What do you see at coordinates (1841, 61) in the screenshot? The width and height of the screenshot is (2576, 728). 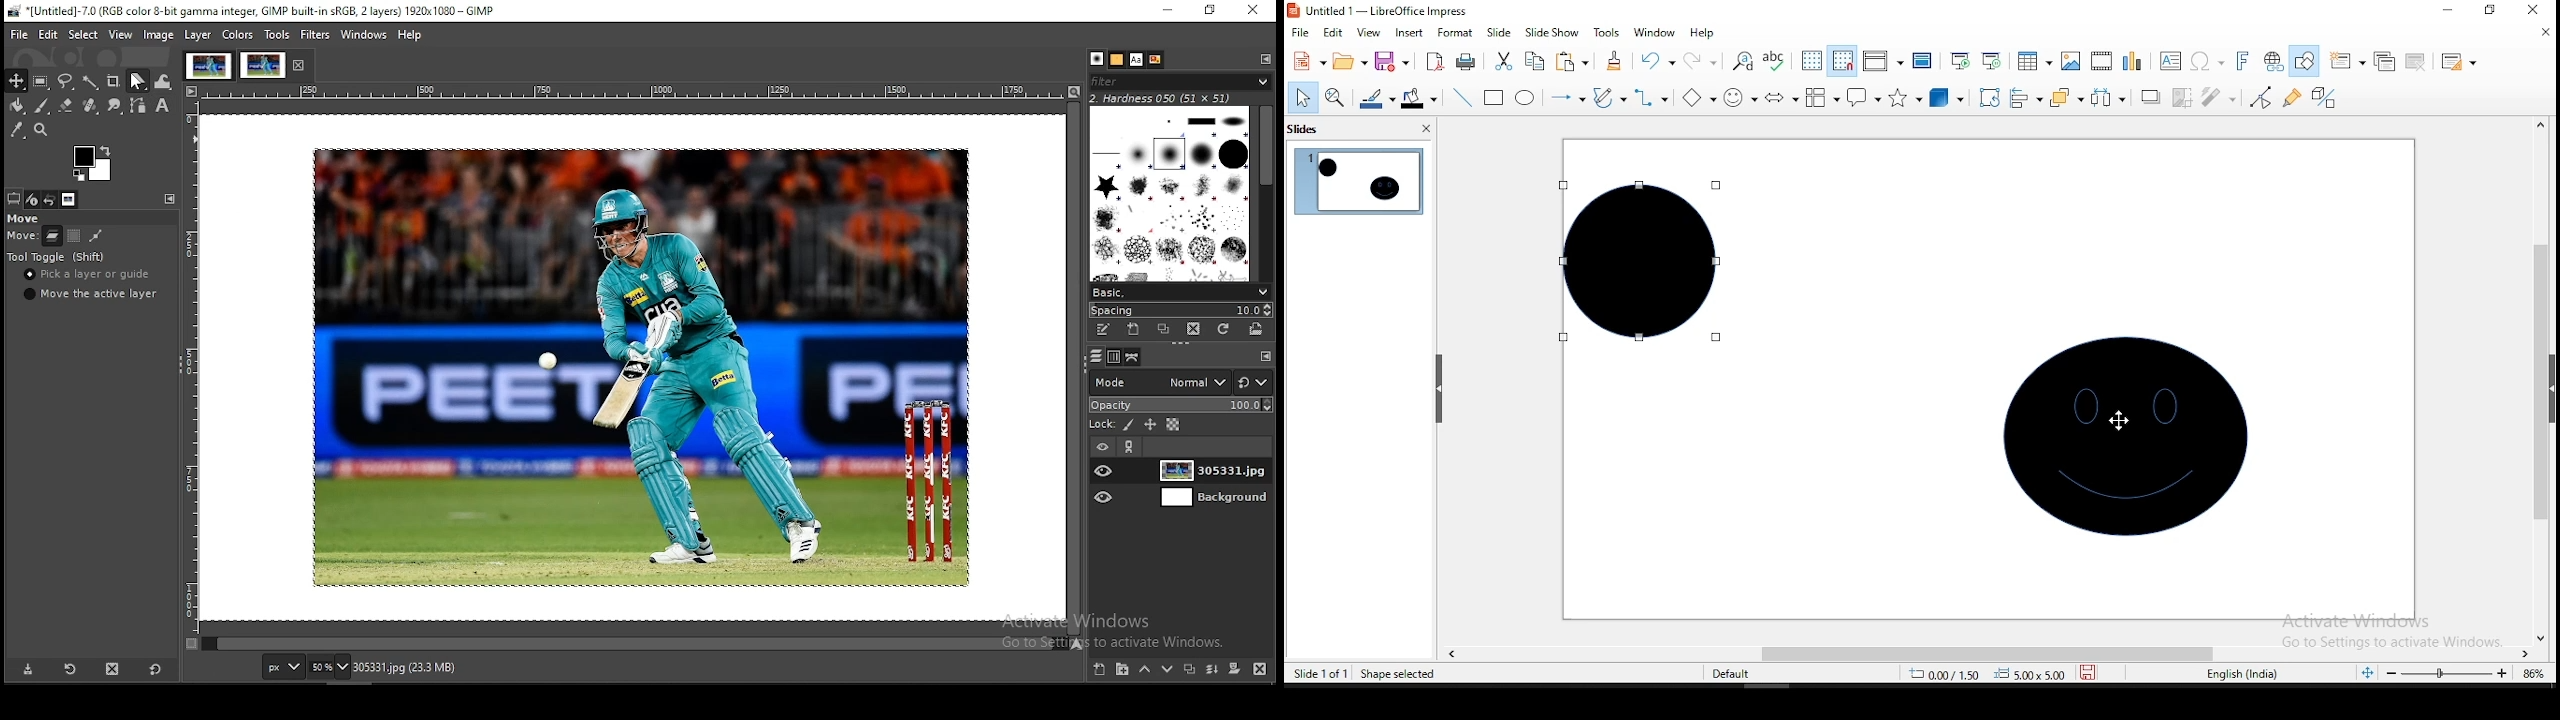 I see `snap to grid` at bounding box center [1841, 61].